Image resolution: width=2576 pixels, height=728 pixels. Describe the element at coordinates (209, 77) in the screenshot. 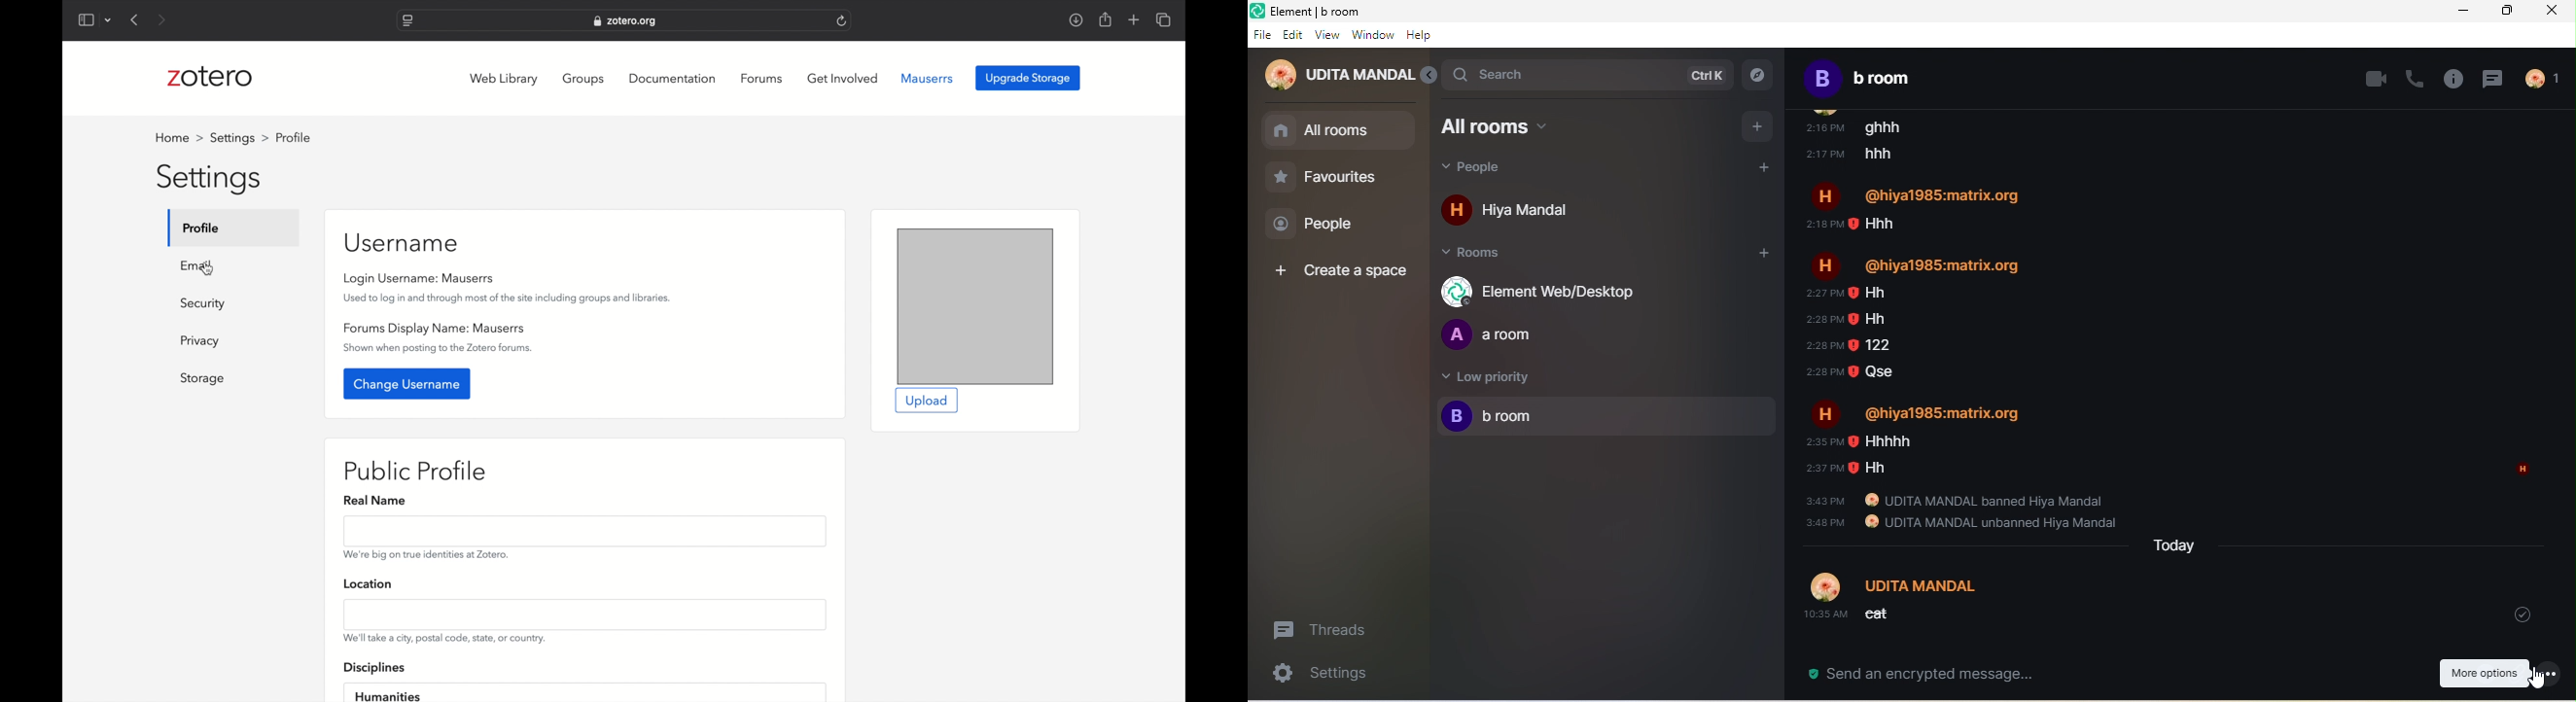

I see `zotero` at that location.